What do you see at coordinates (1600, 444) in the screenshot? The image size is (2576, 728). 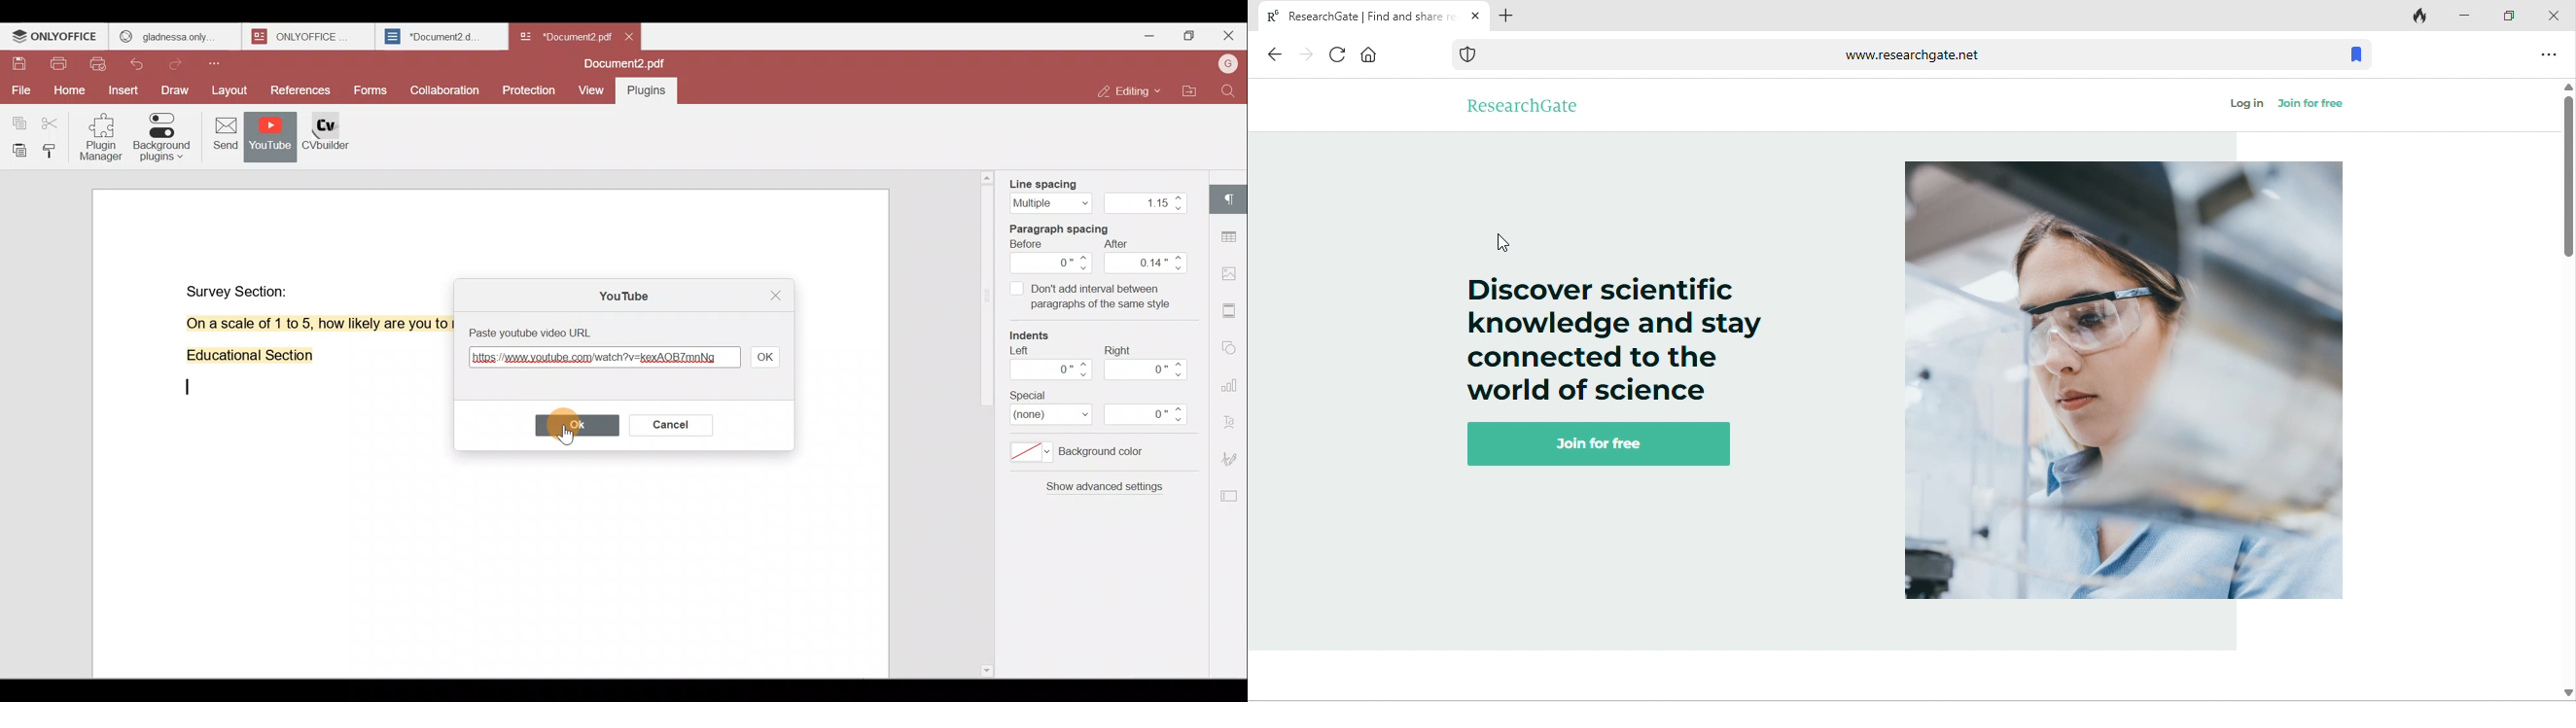 I see `join for free` at bounding box center [1600, 444].